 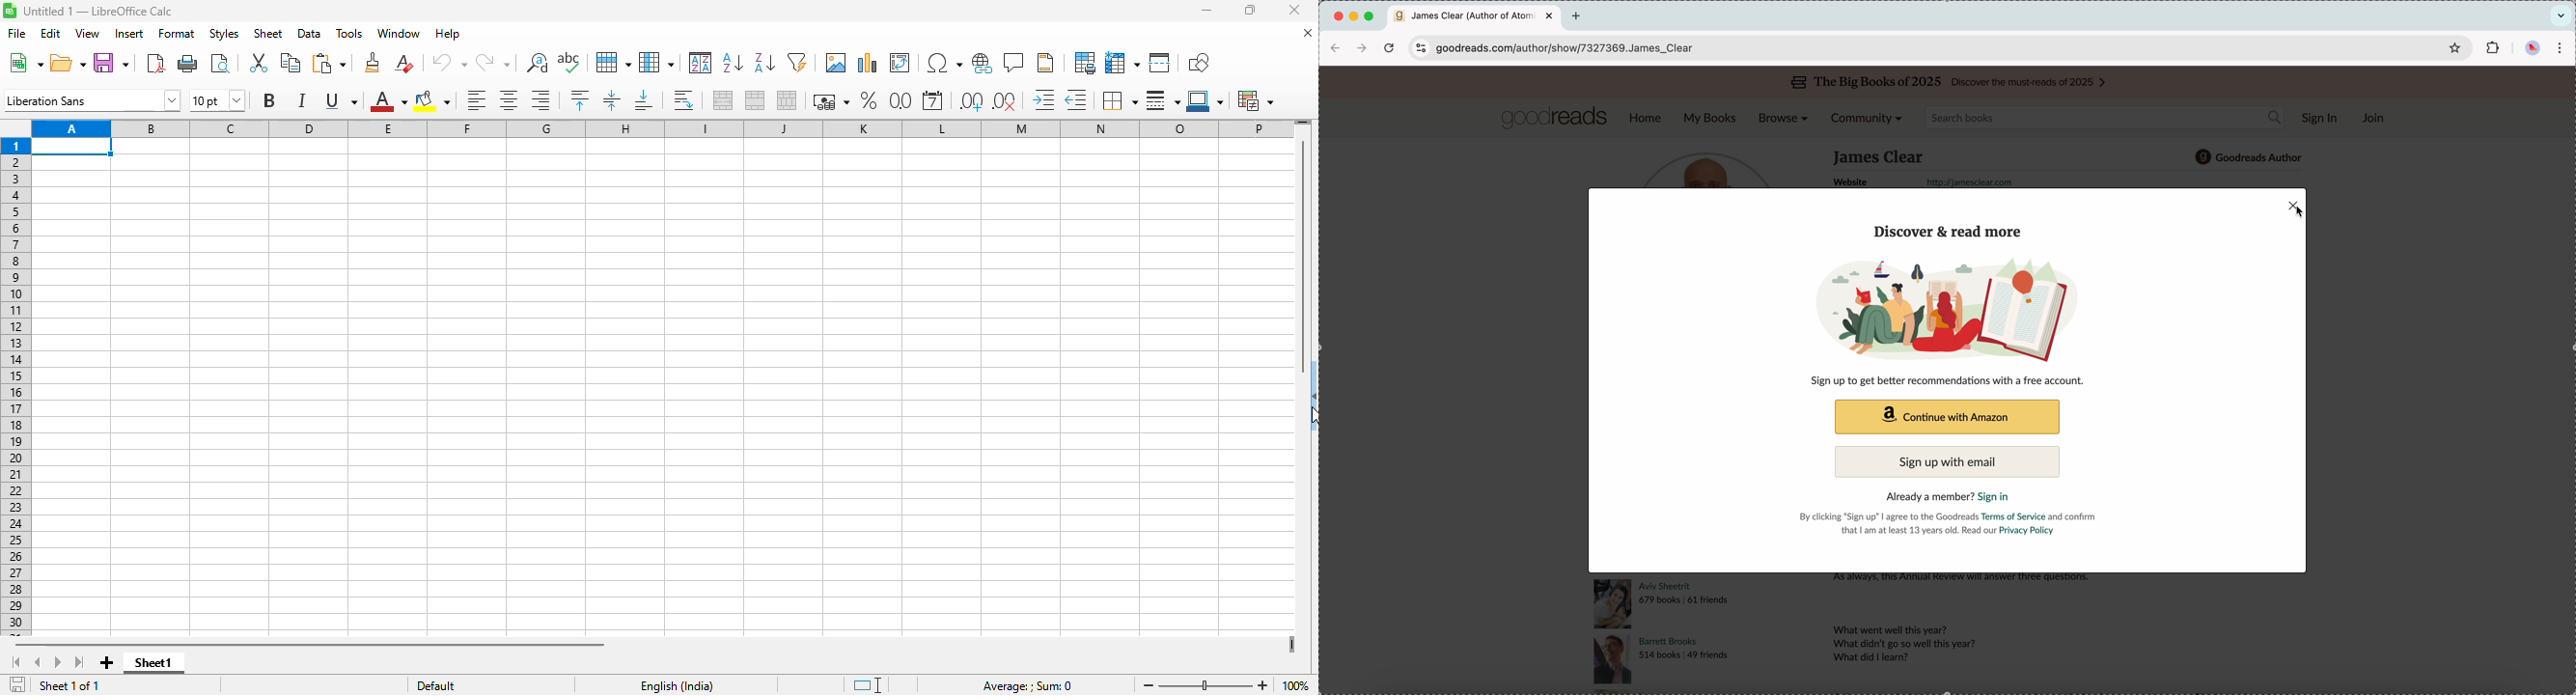 What do you see at coordinates (153, 663) in the screenshot?
I see `sheet1` at bounding box center [153, 663].